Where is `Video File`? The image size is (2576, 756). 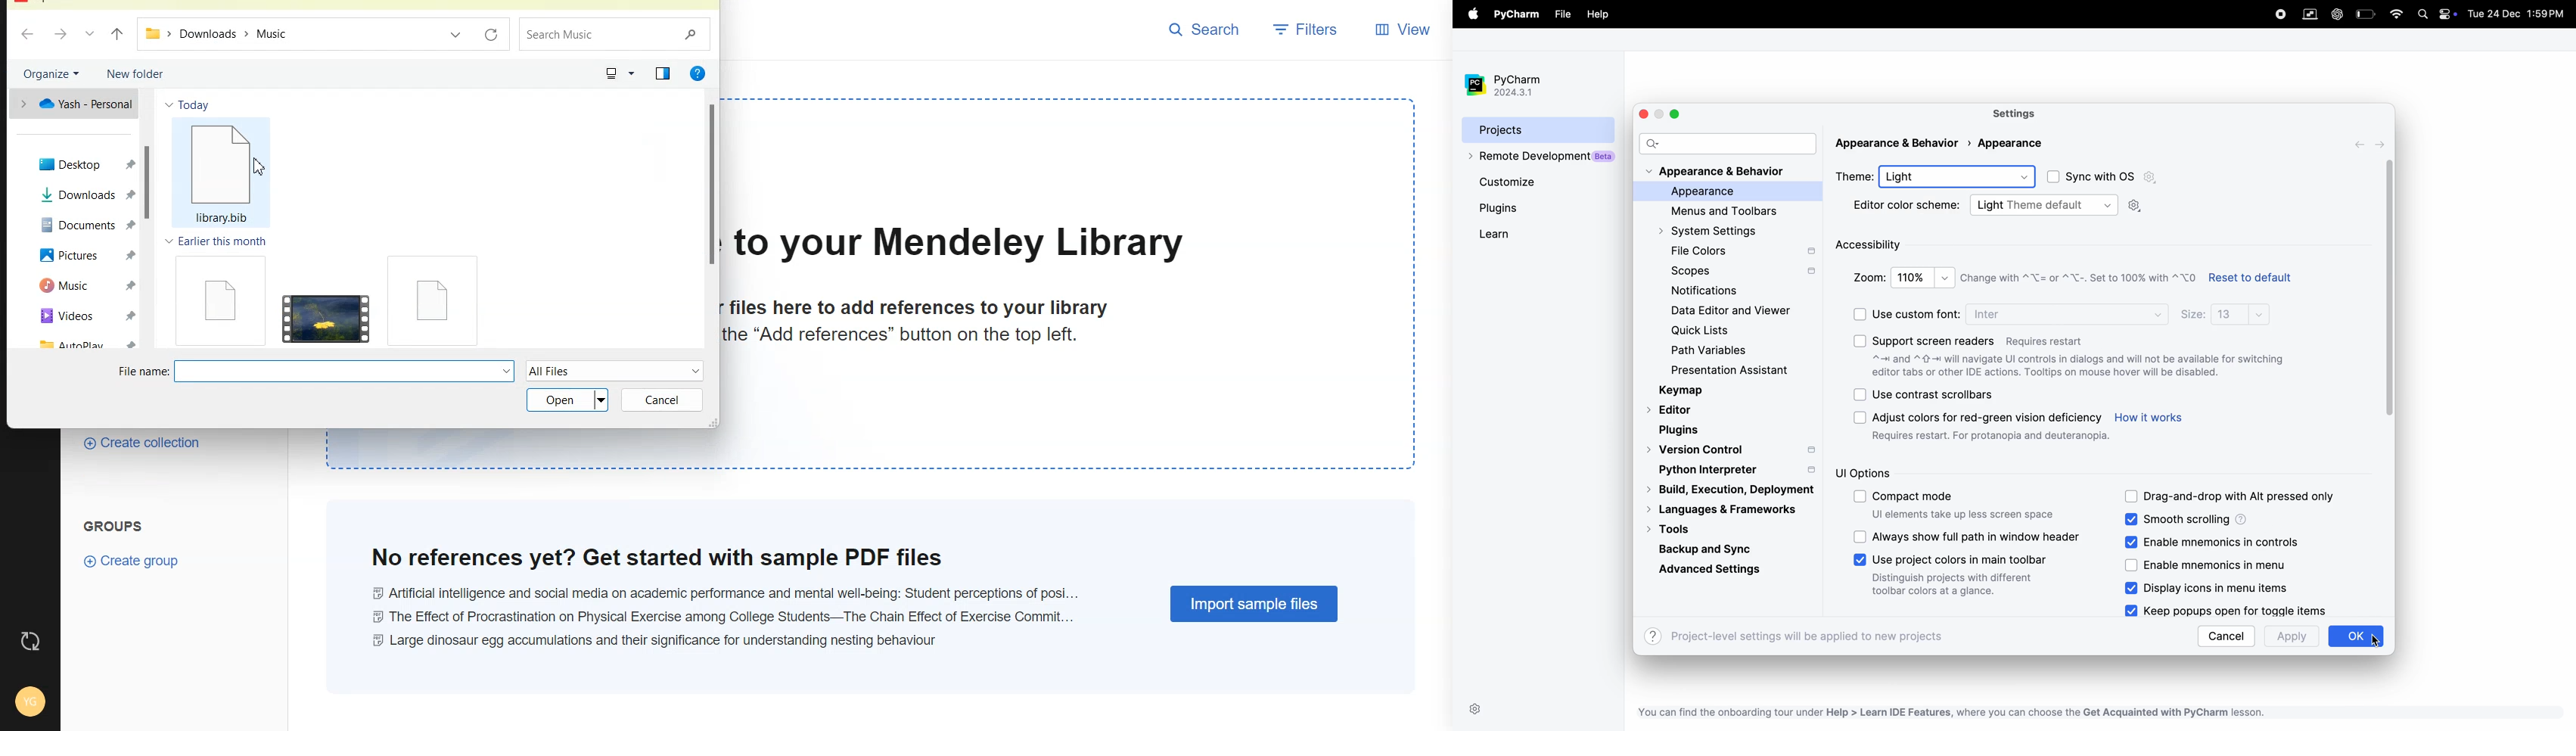
Video File is located at coordinates (320, 300).